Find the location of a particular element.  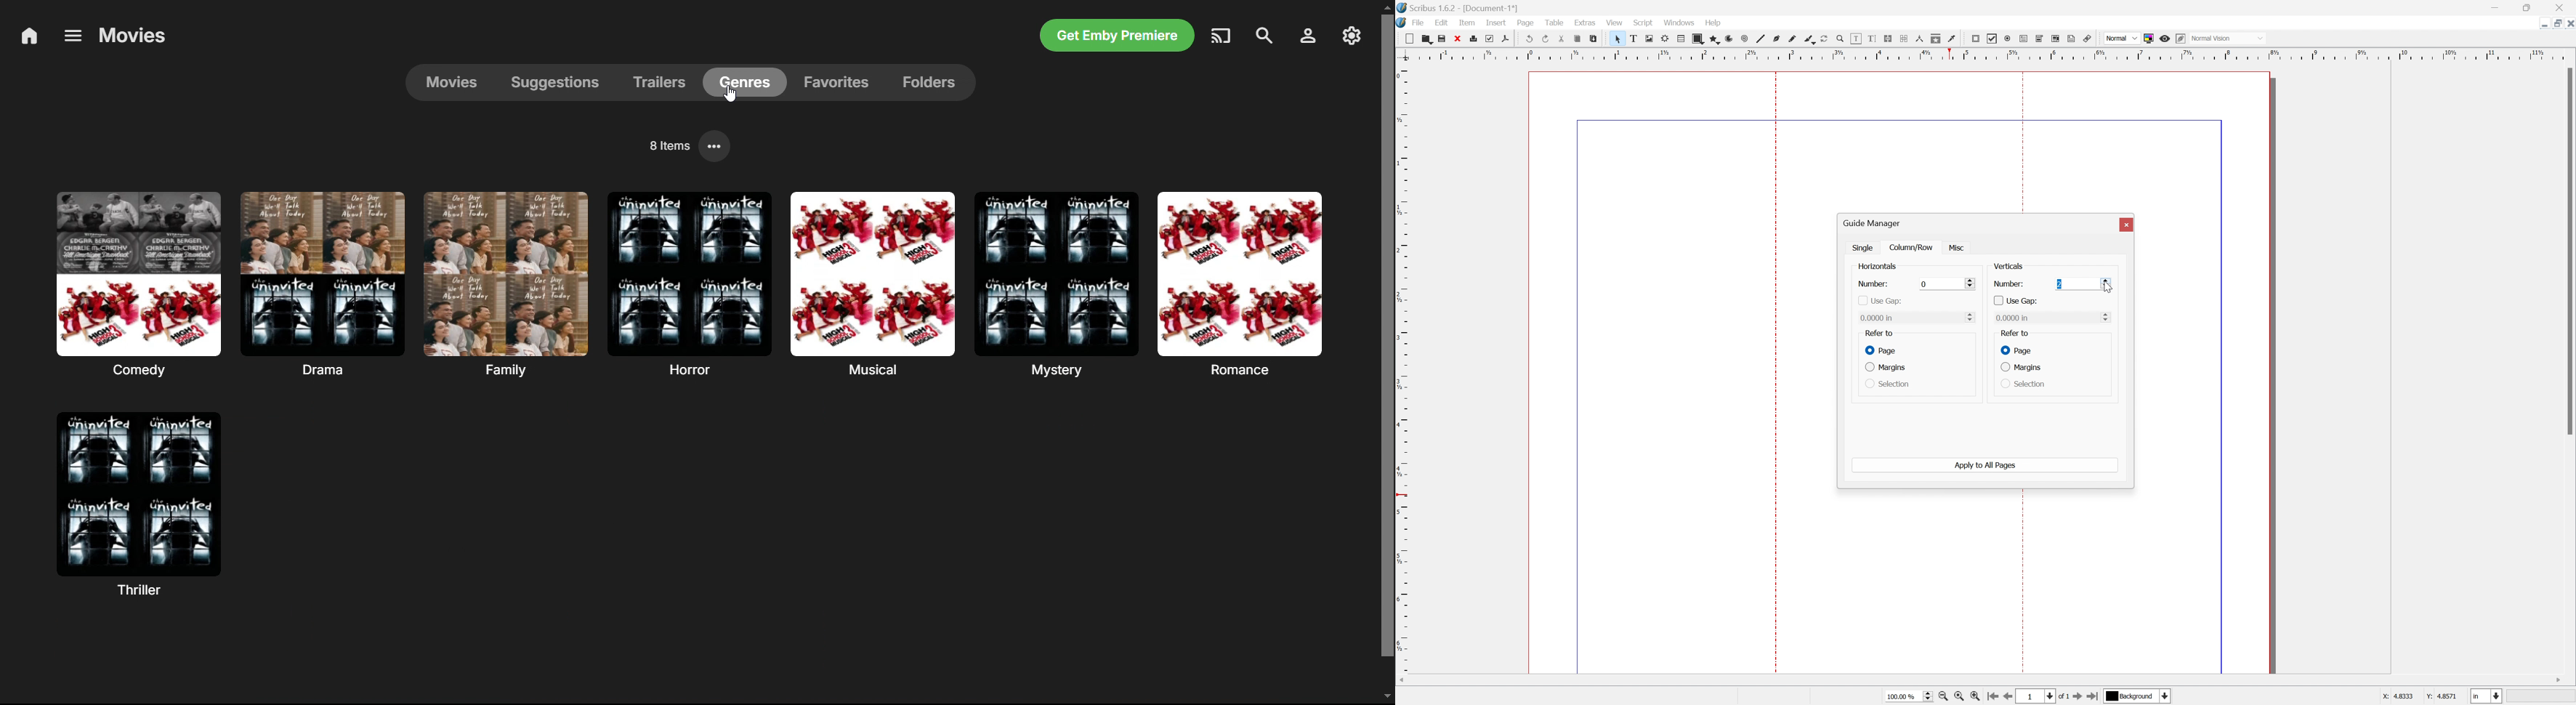

restore down is located at coordinates (2528, 6).